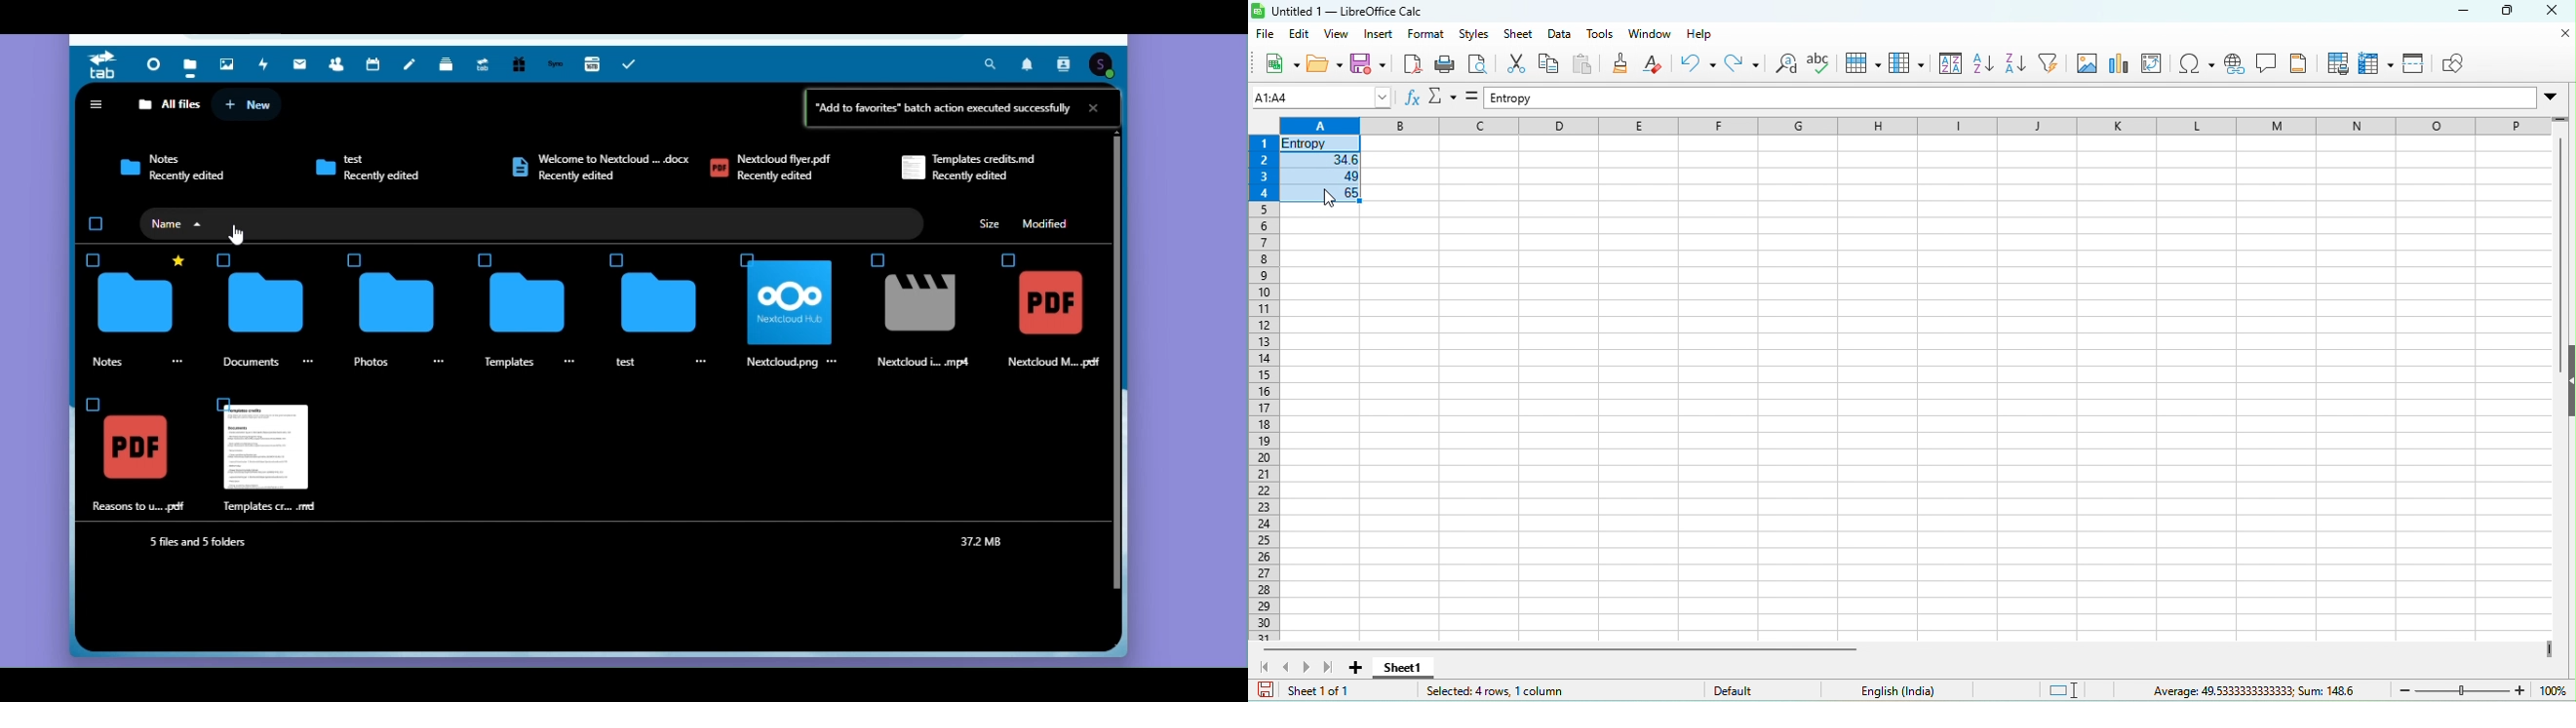 The image size is (2576, 728). I want to click on standard selection, so click(2032, 690).